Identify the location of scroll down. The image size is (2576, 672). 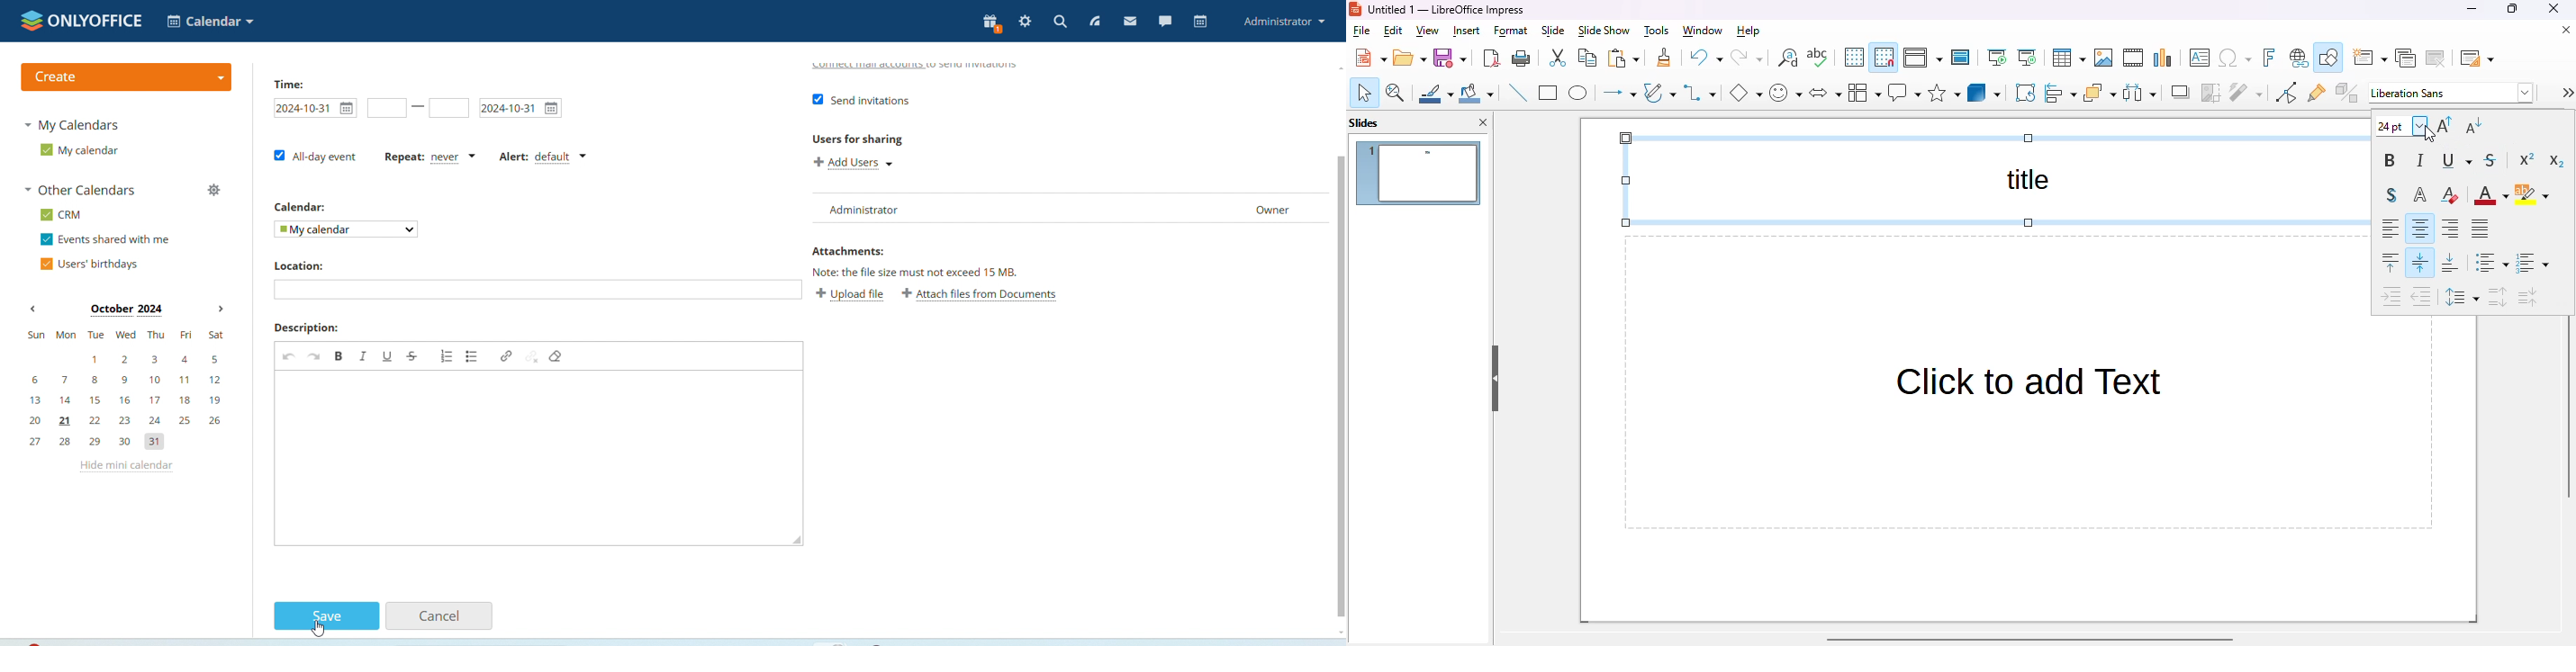
(1338, 632).